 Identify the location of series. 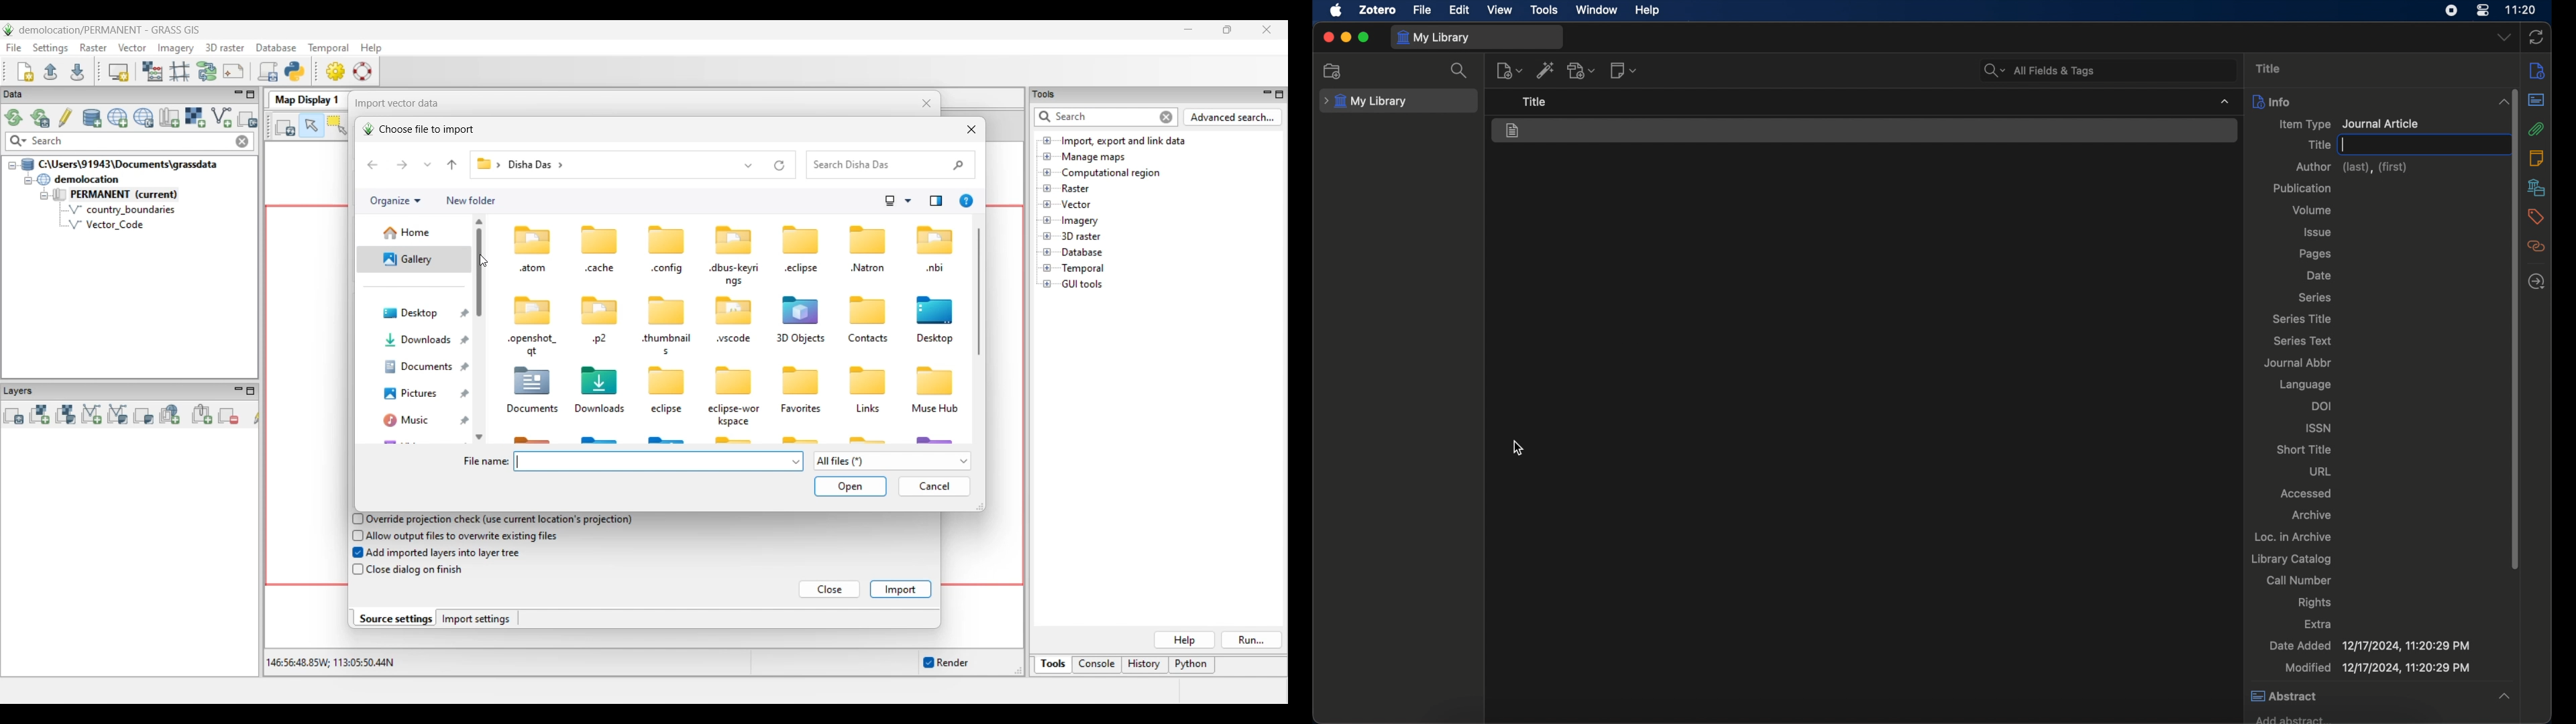
(2314, 297).